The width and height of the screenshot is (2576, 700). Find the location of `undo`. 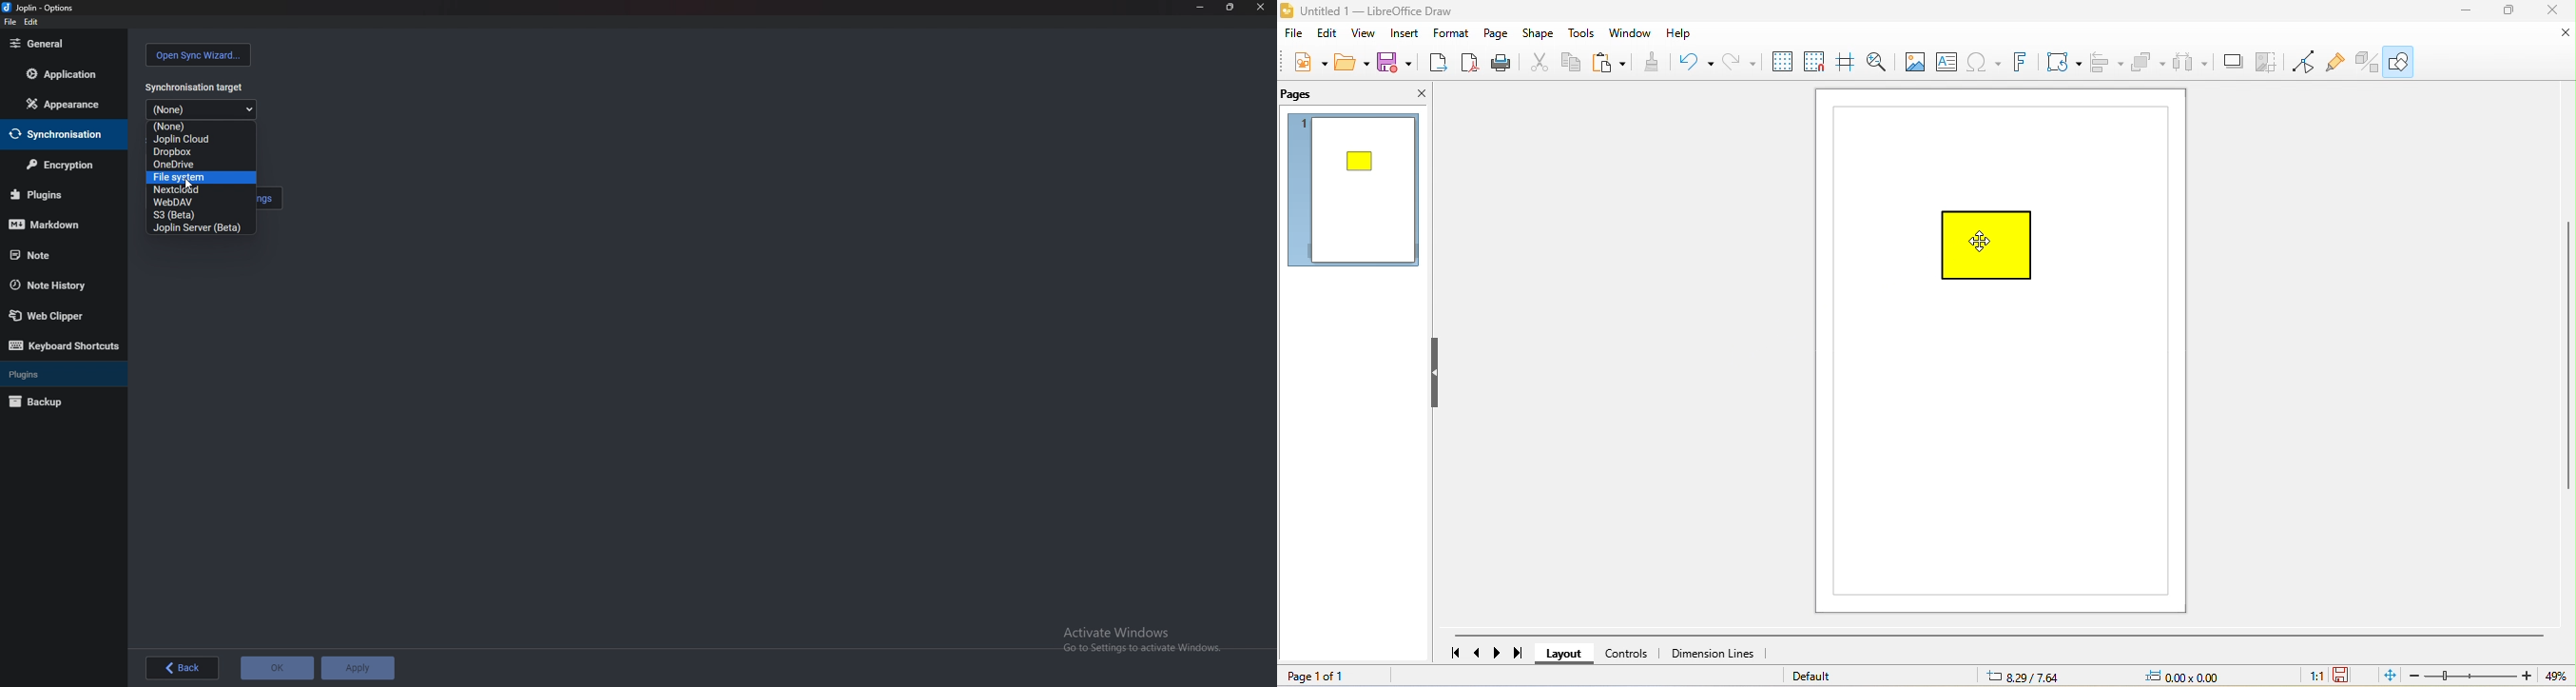

undo is located at coordinates (1693, 62).